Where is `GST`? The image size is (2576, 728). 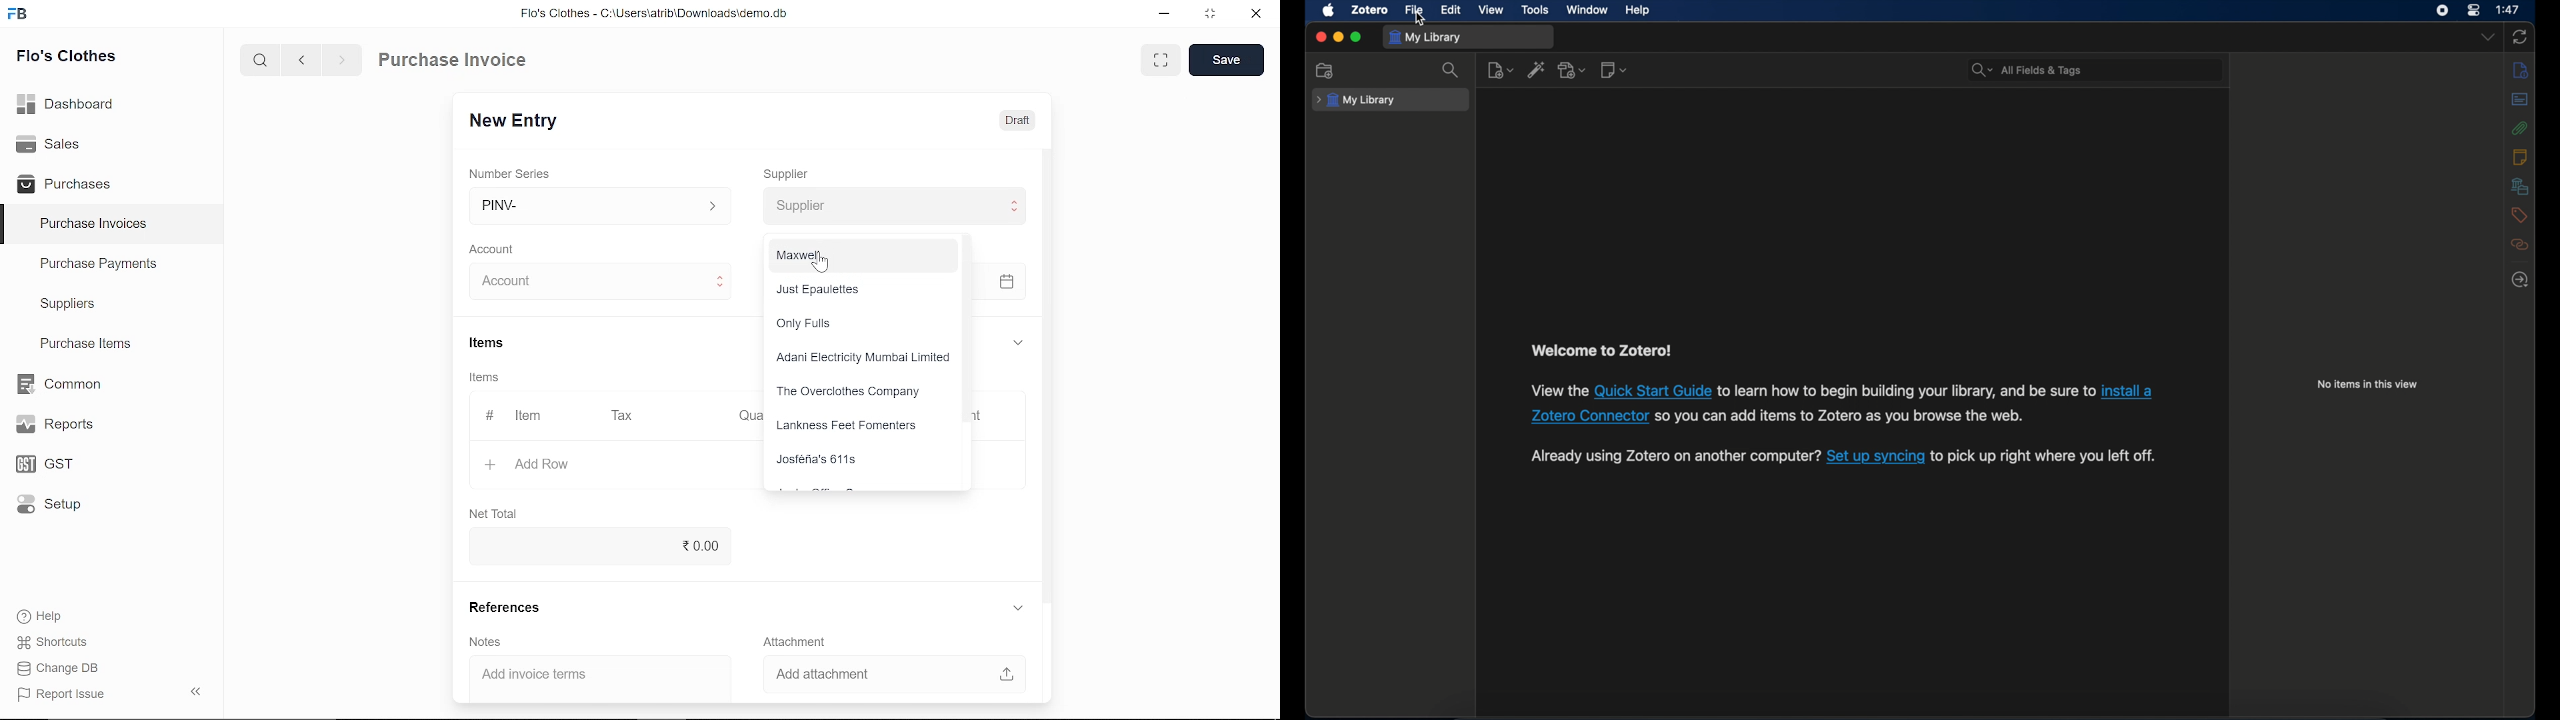
GST is located at coordinates (38, 465).